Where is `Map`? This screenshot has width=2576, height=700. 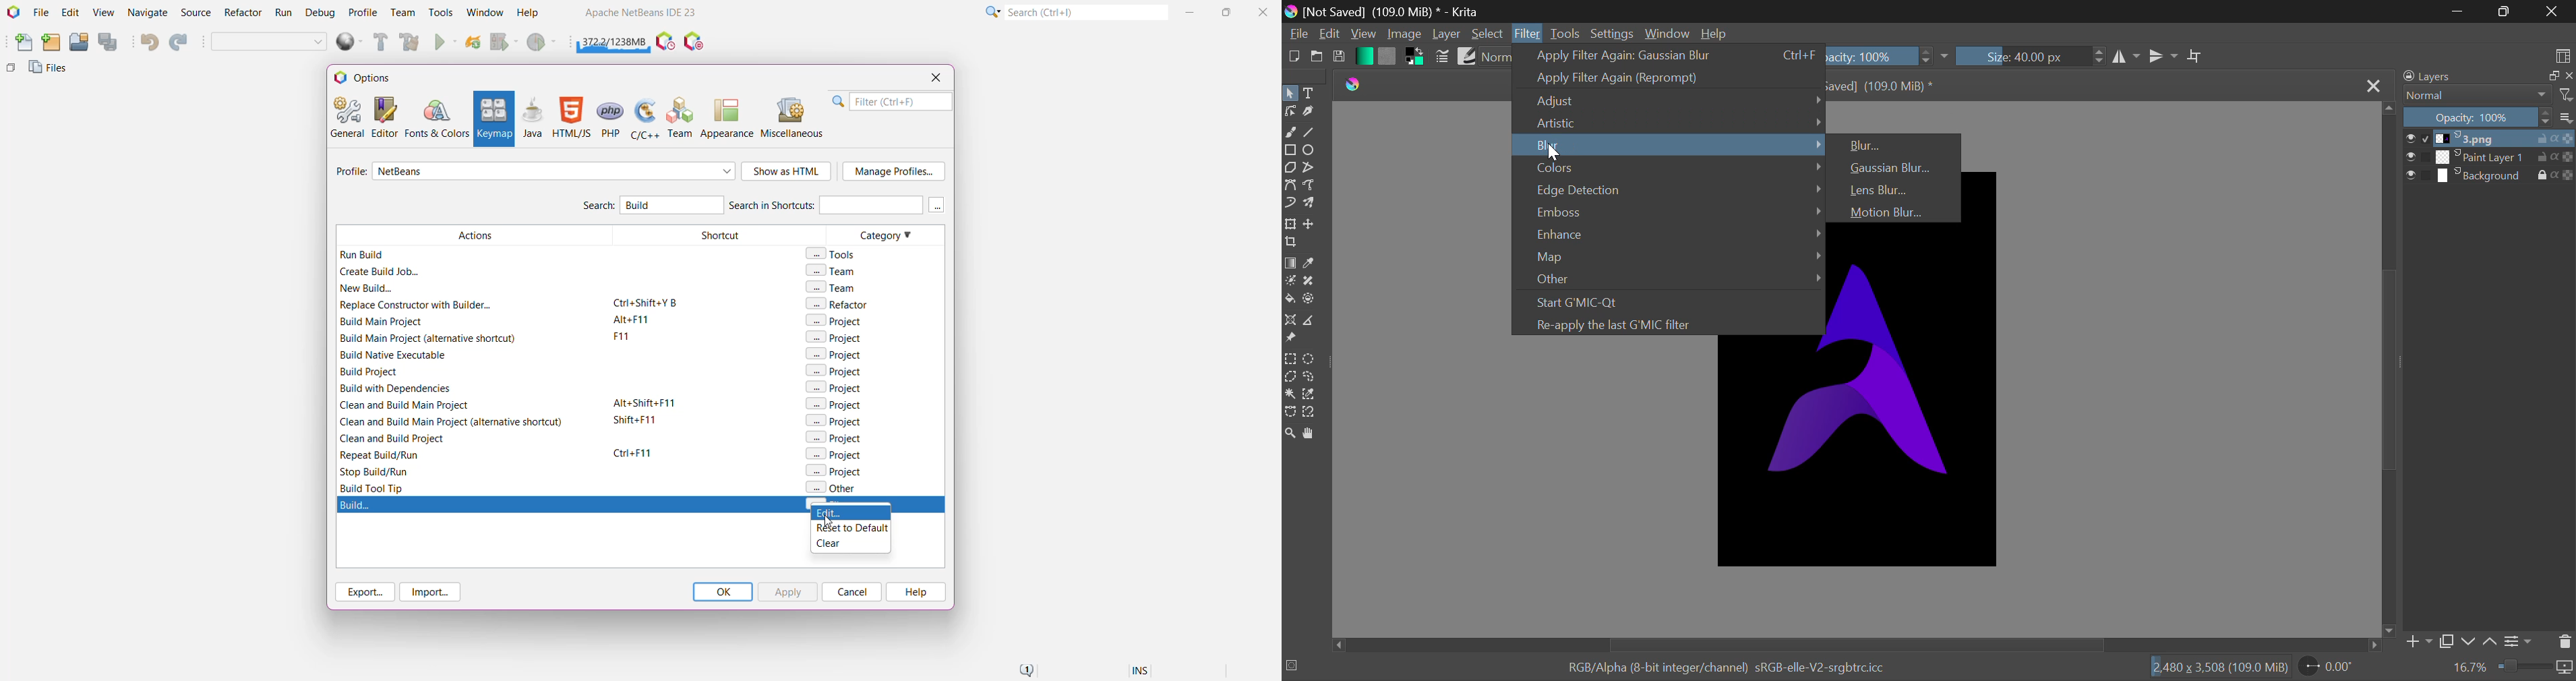
Map is located at coordinates (1667, 258).